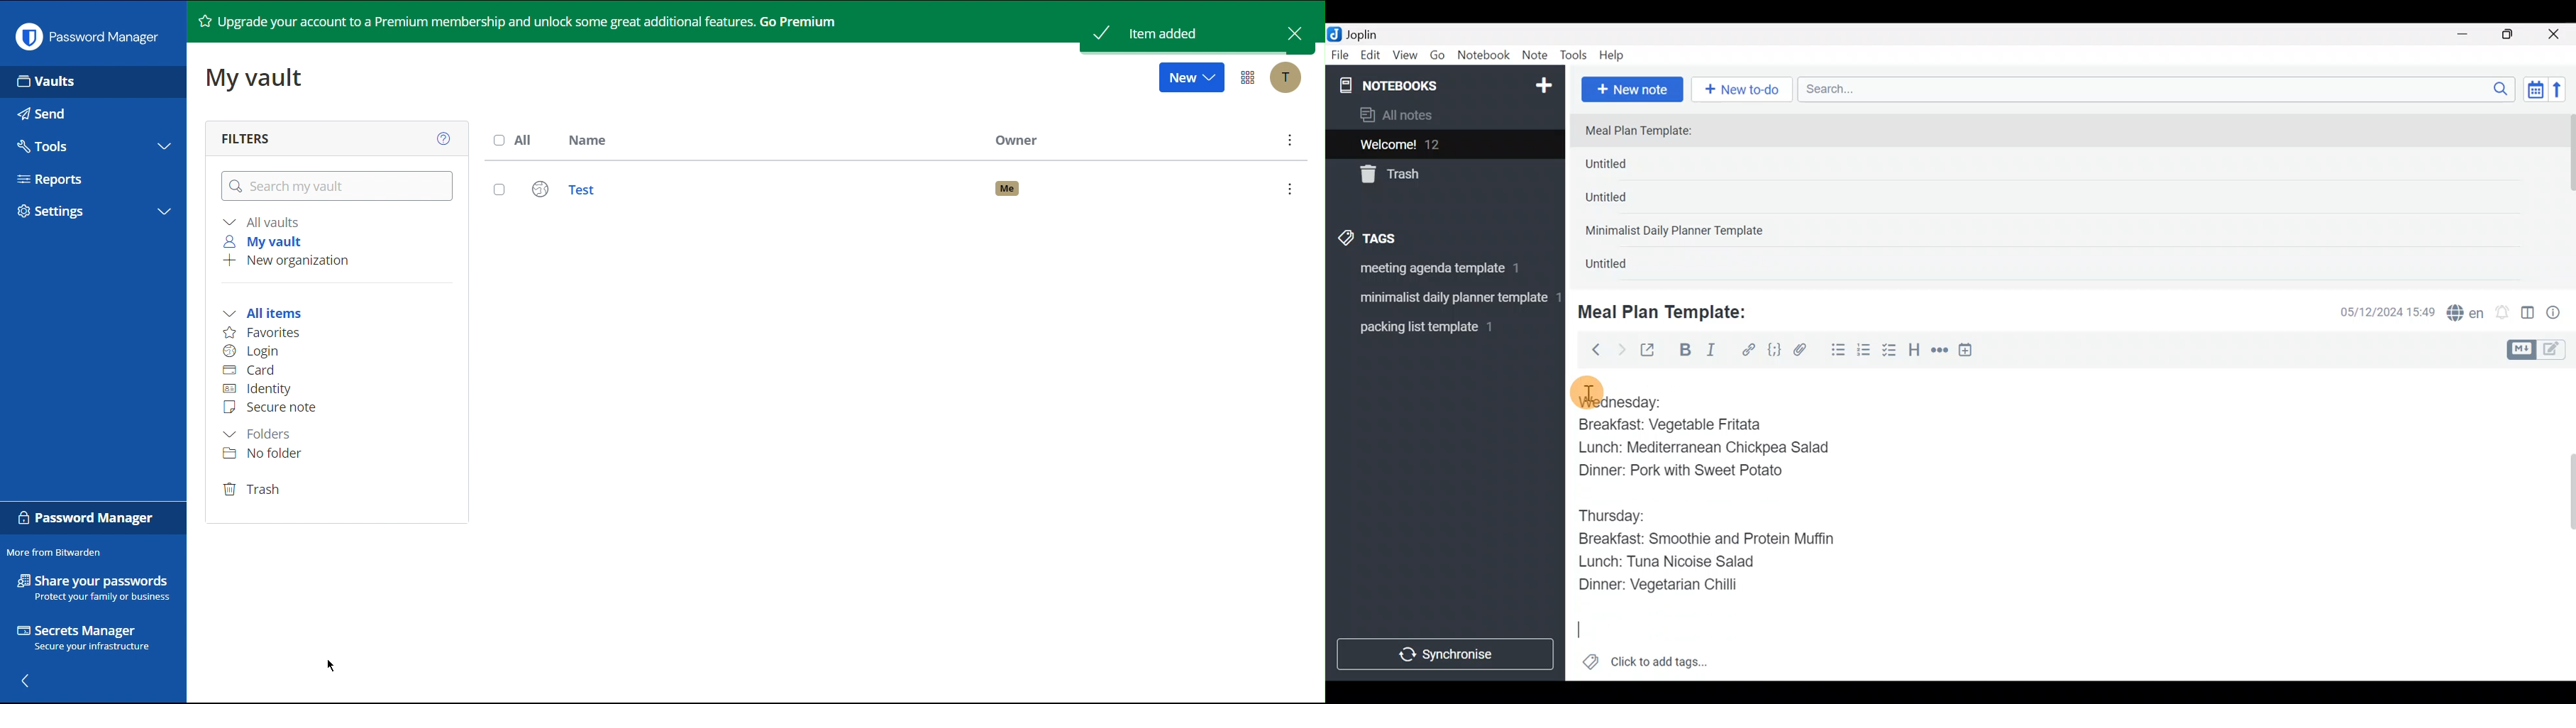 The image size is (2576, 728). What do you see at coordinates (1745, 91) in the screenshot?
I see `New to-do` at bounding box center [1745, 91].